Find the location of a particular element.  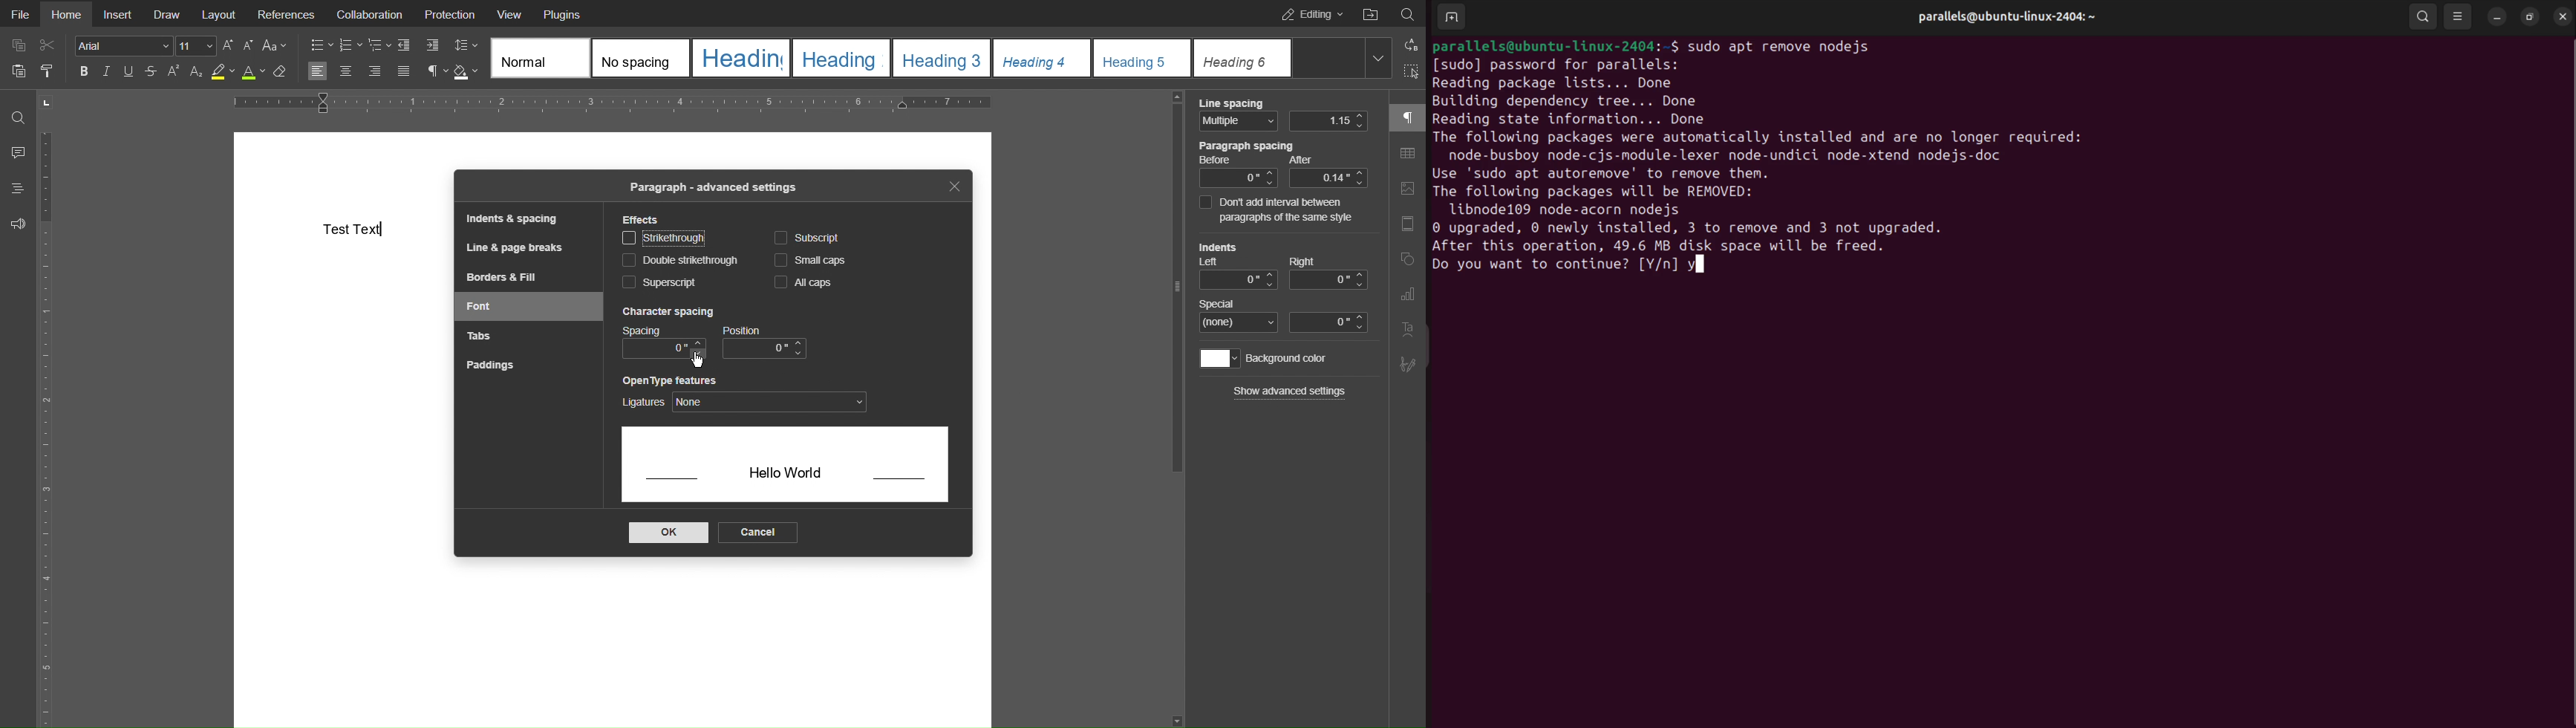

Vertical Ruler is located at coordinates (52, 425).